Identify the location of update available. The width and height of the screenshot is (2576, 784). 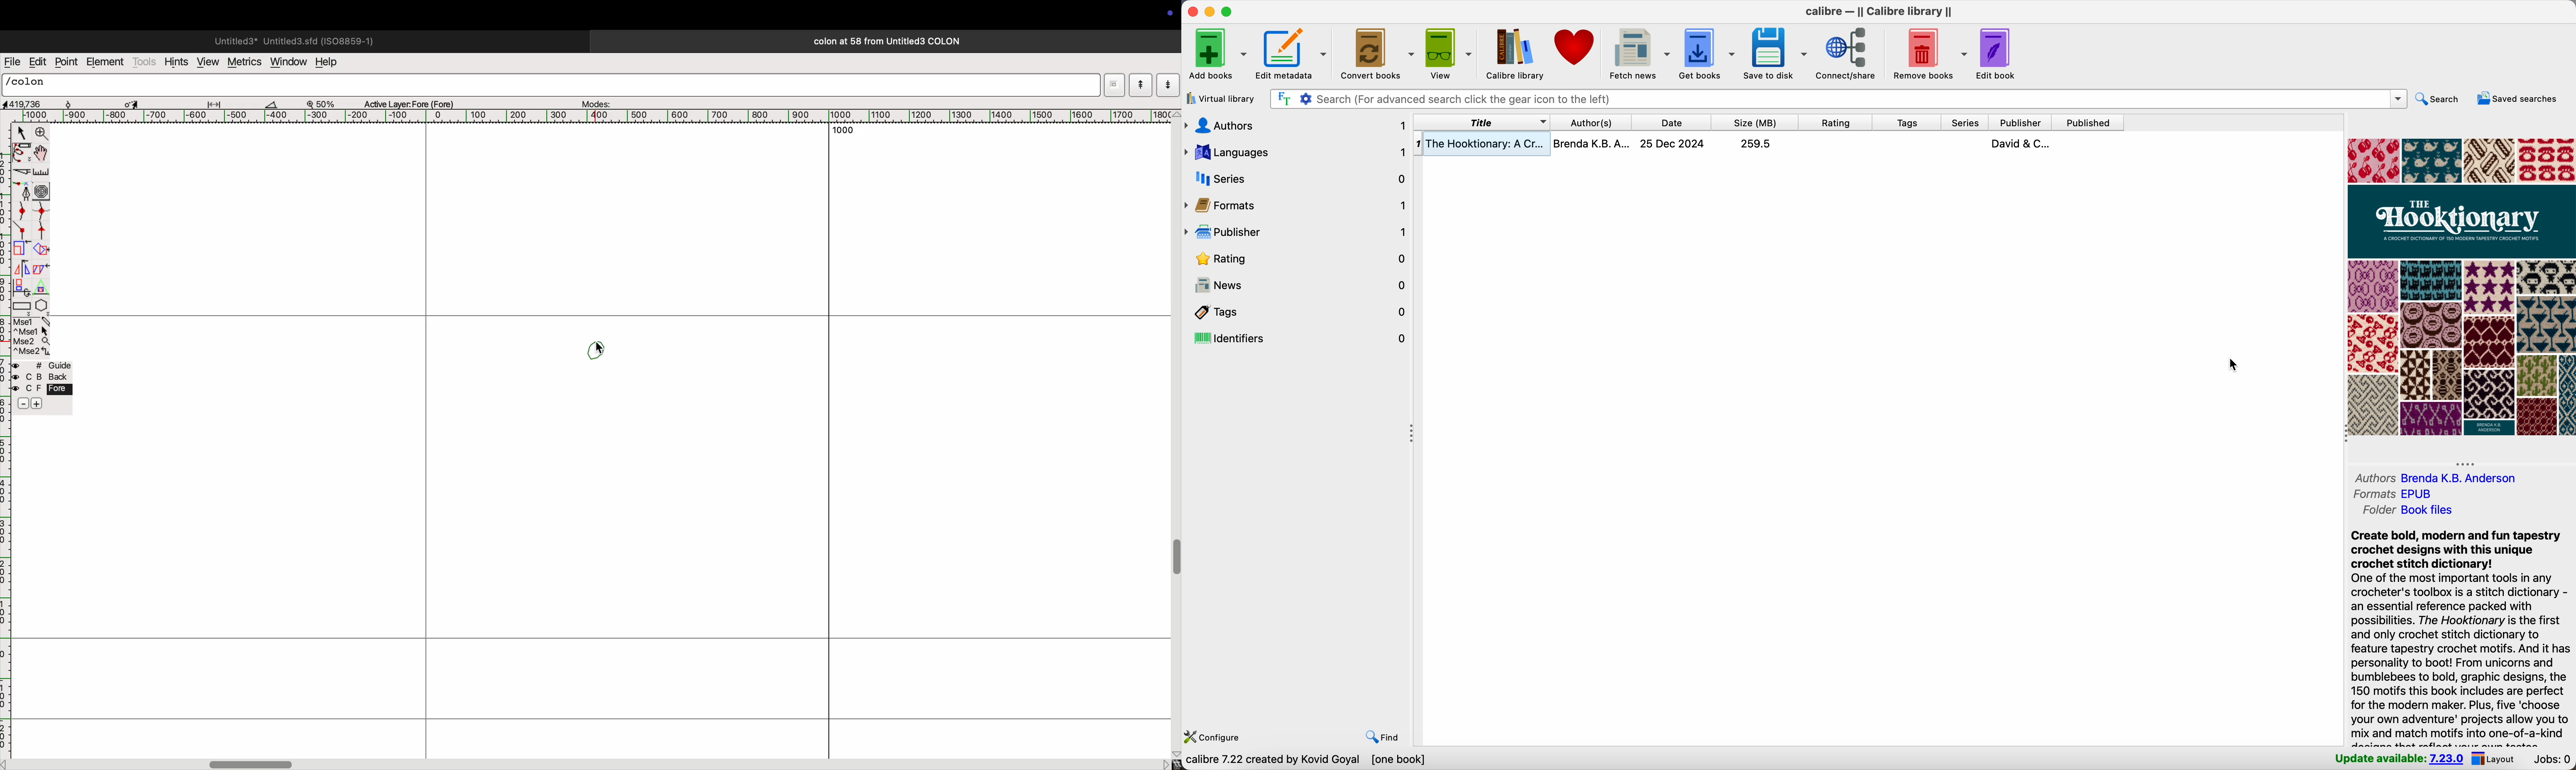
(2398, 760).